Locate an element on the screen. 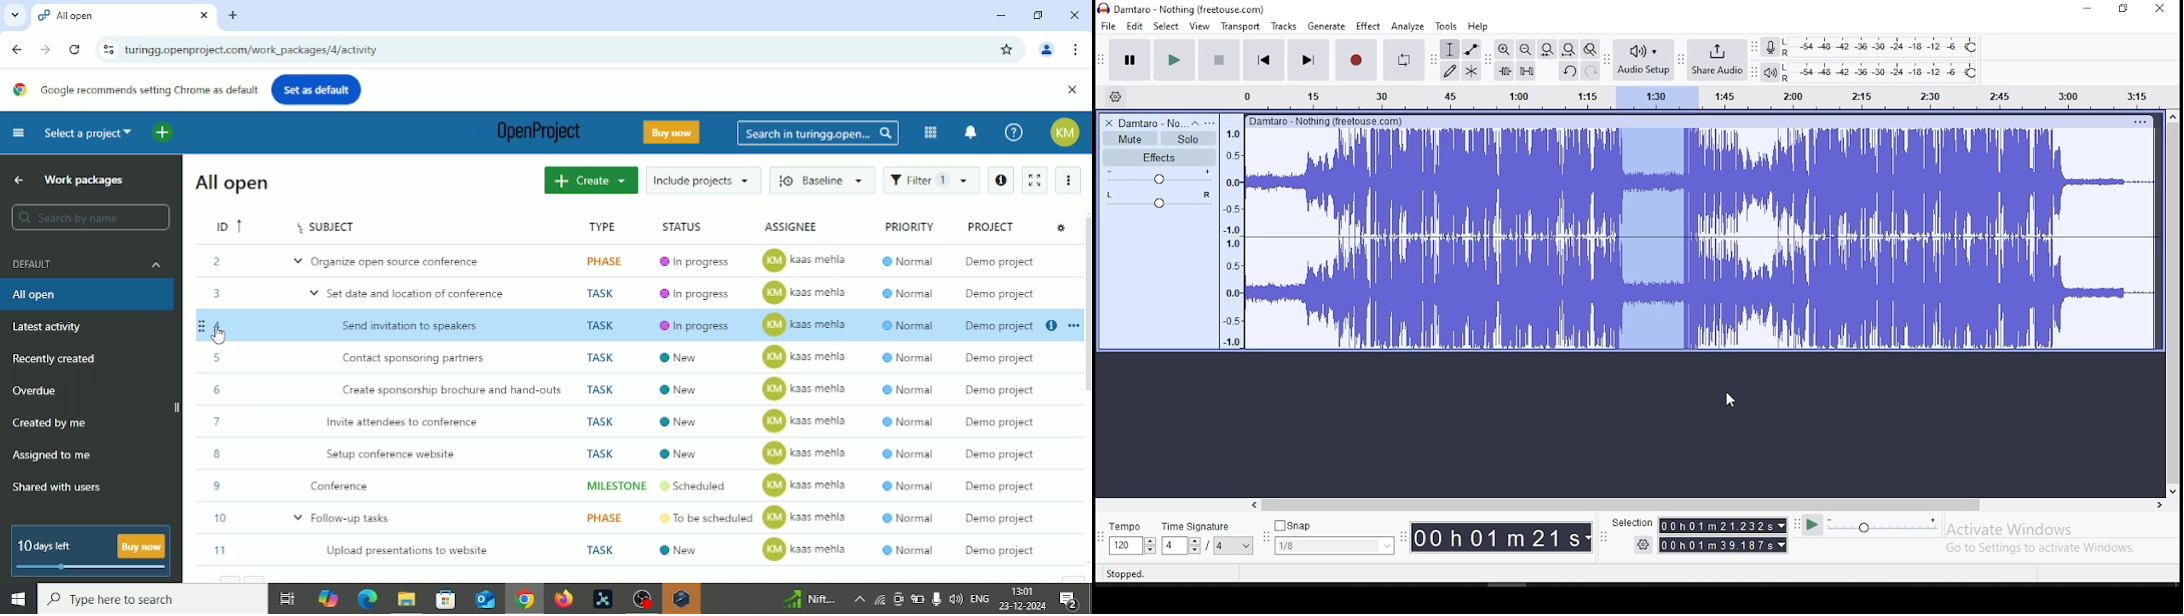  view is located at coordinates (1199, 26).